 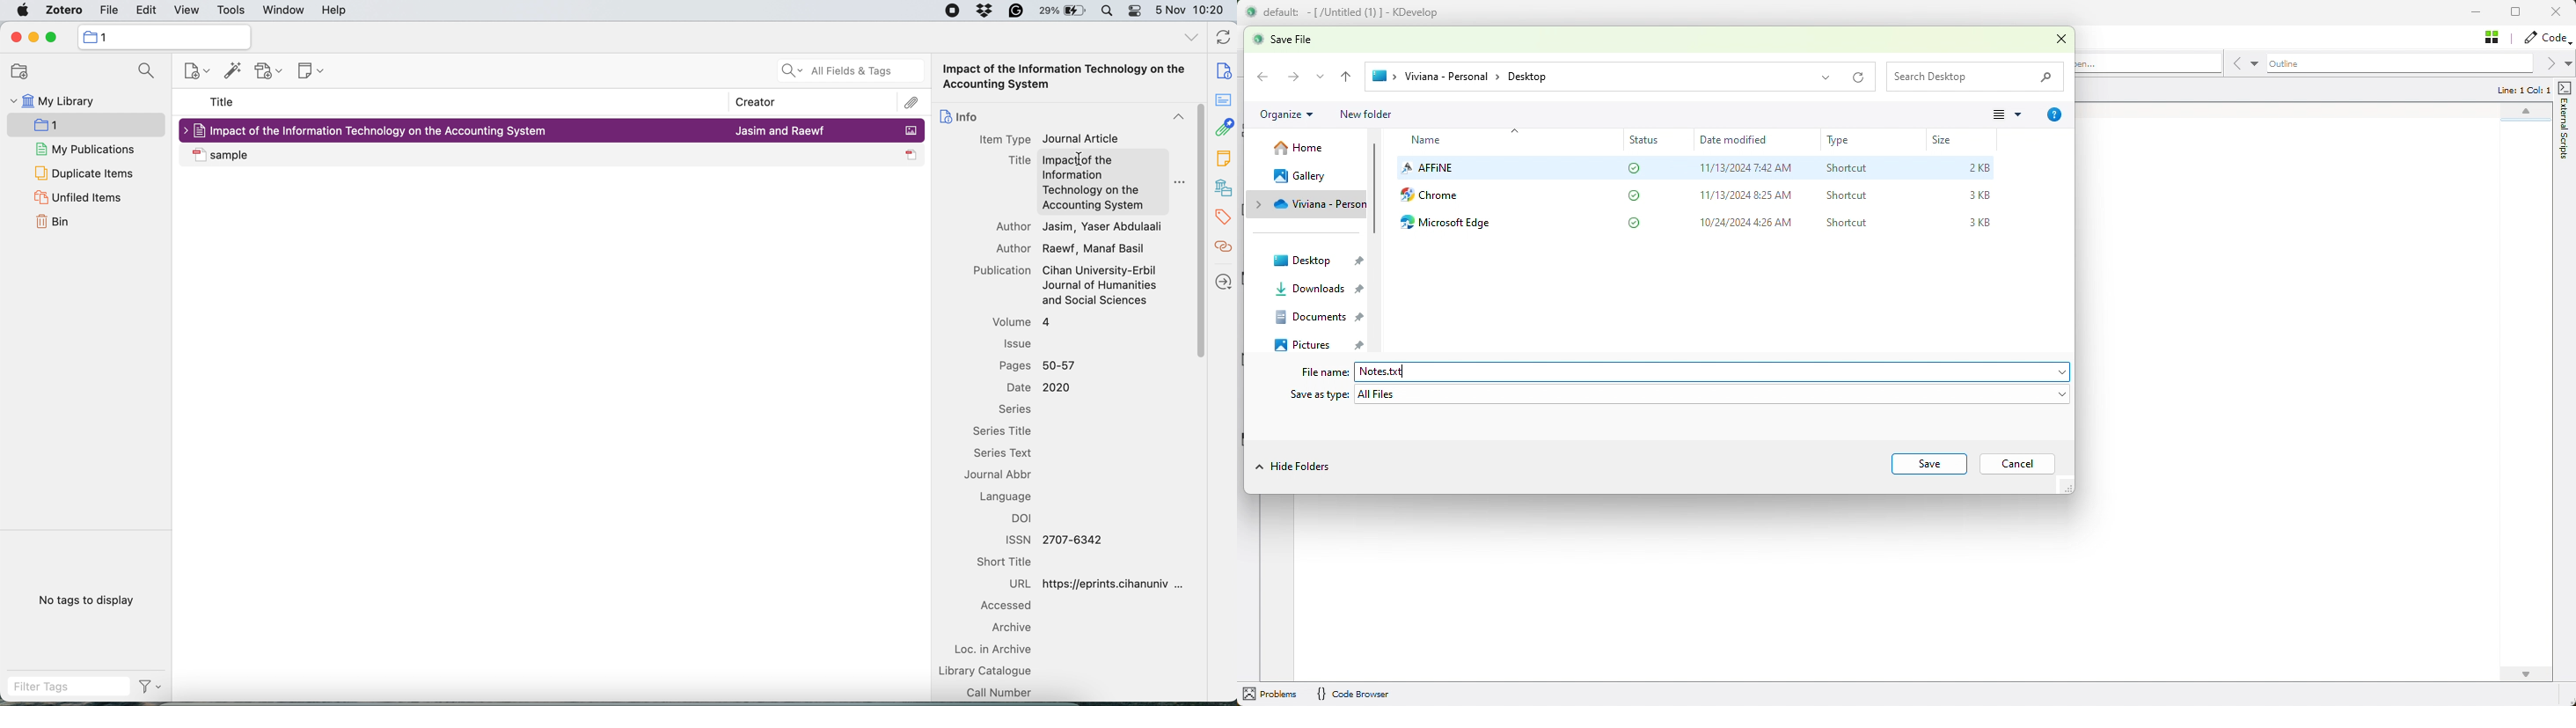 I want to click on pictures, so click(x=1321, y=343).